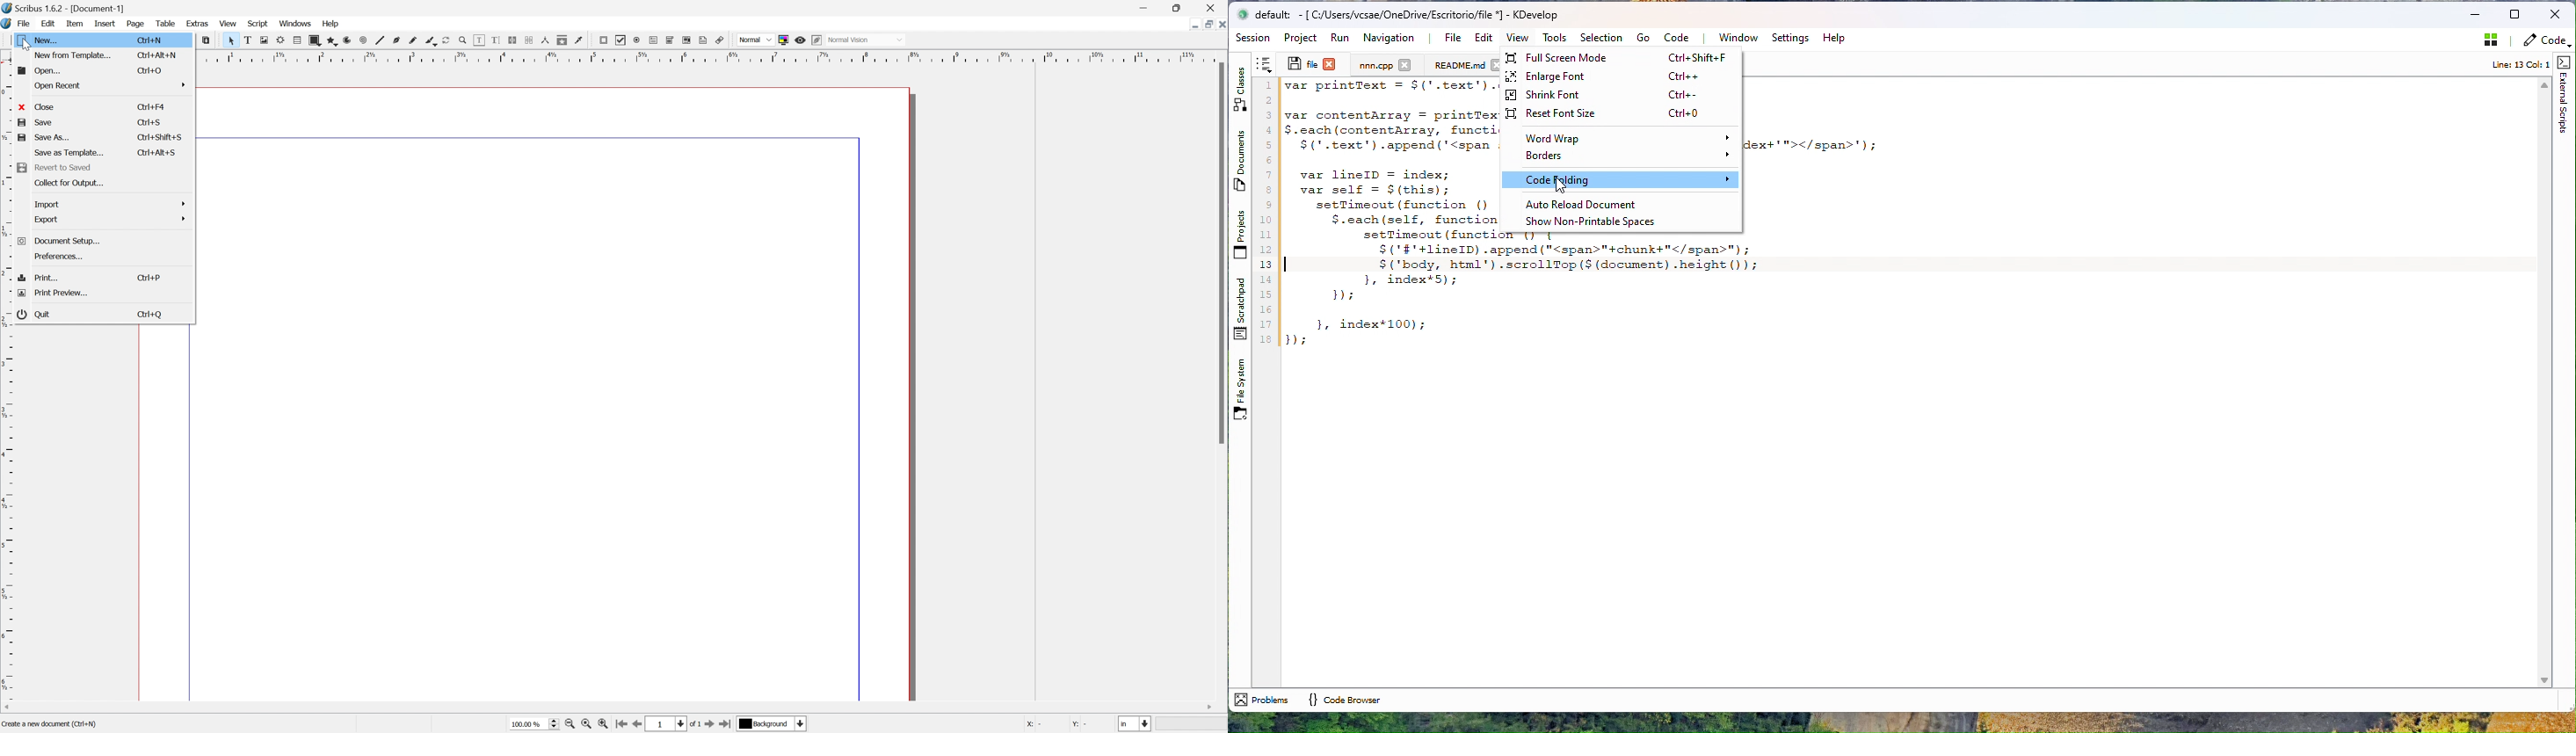 Image resolution: width=2576 pixels, height=756 pixels. I want to click on Calligraphic view, so click(428, 40).